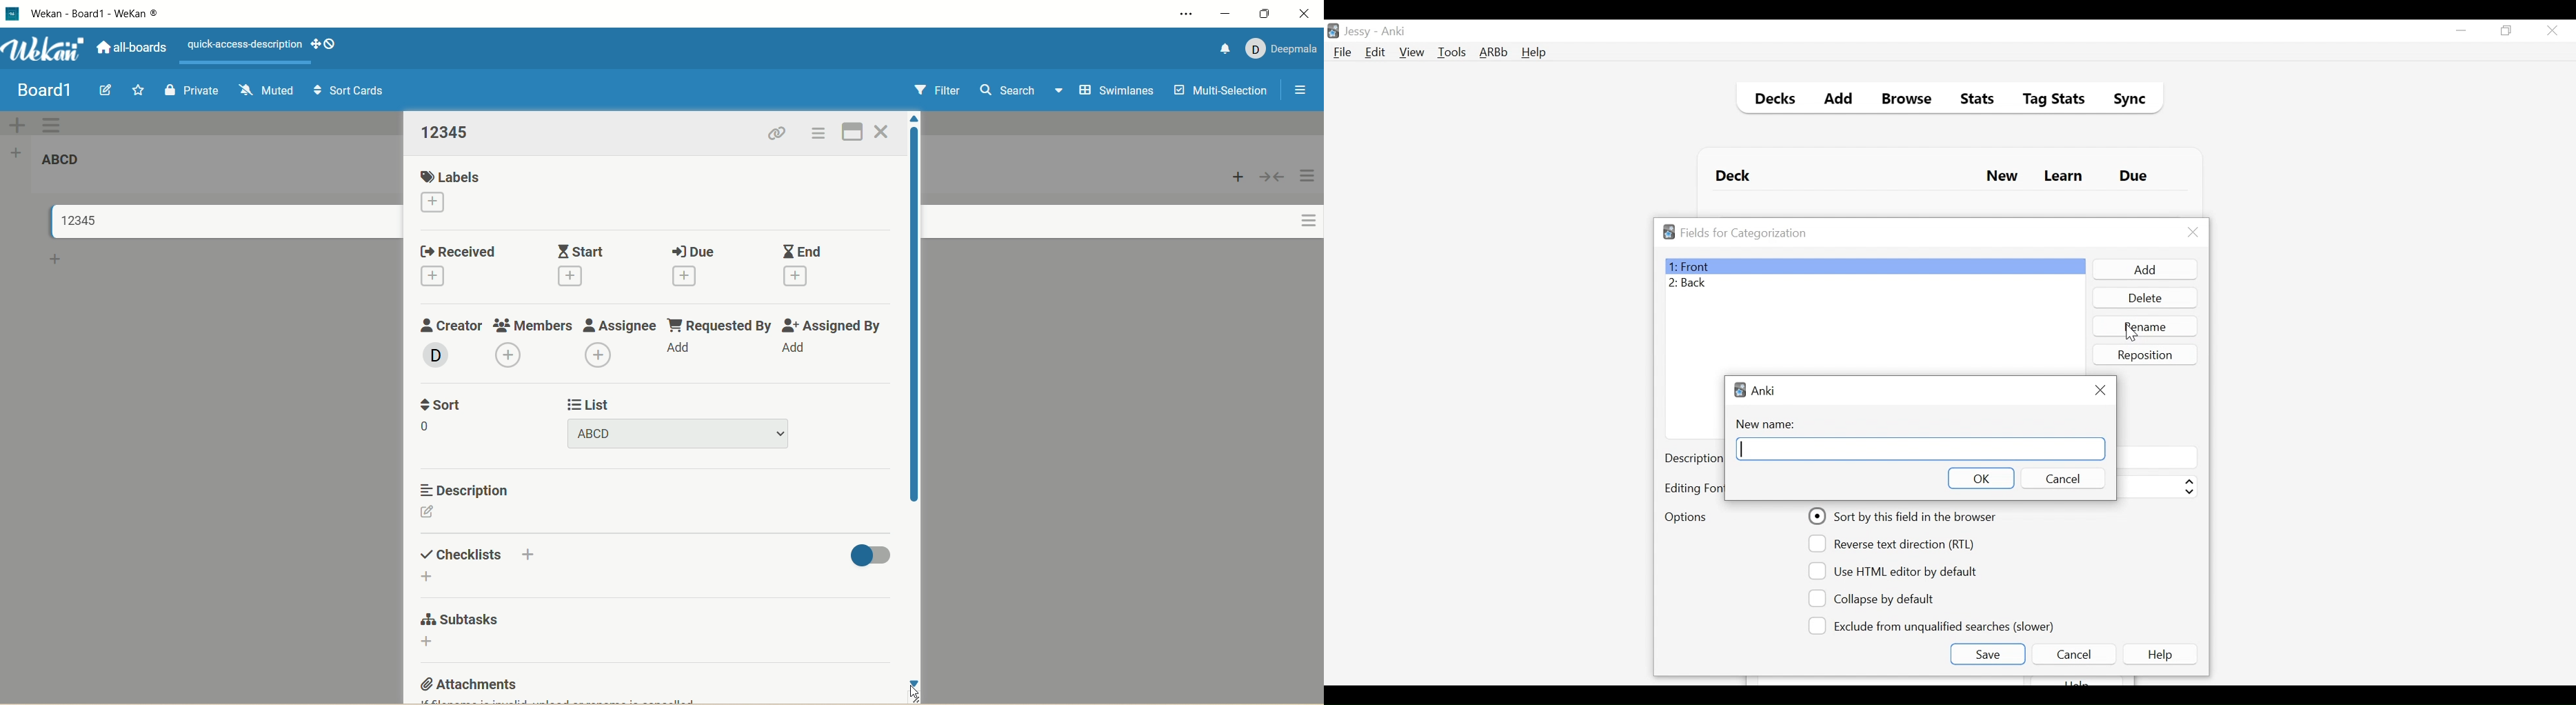  Describe the element at coordinates (11, 14) in the screenshot. I see `logo` at that location.